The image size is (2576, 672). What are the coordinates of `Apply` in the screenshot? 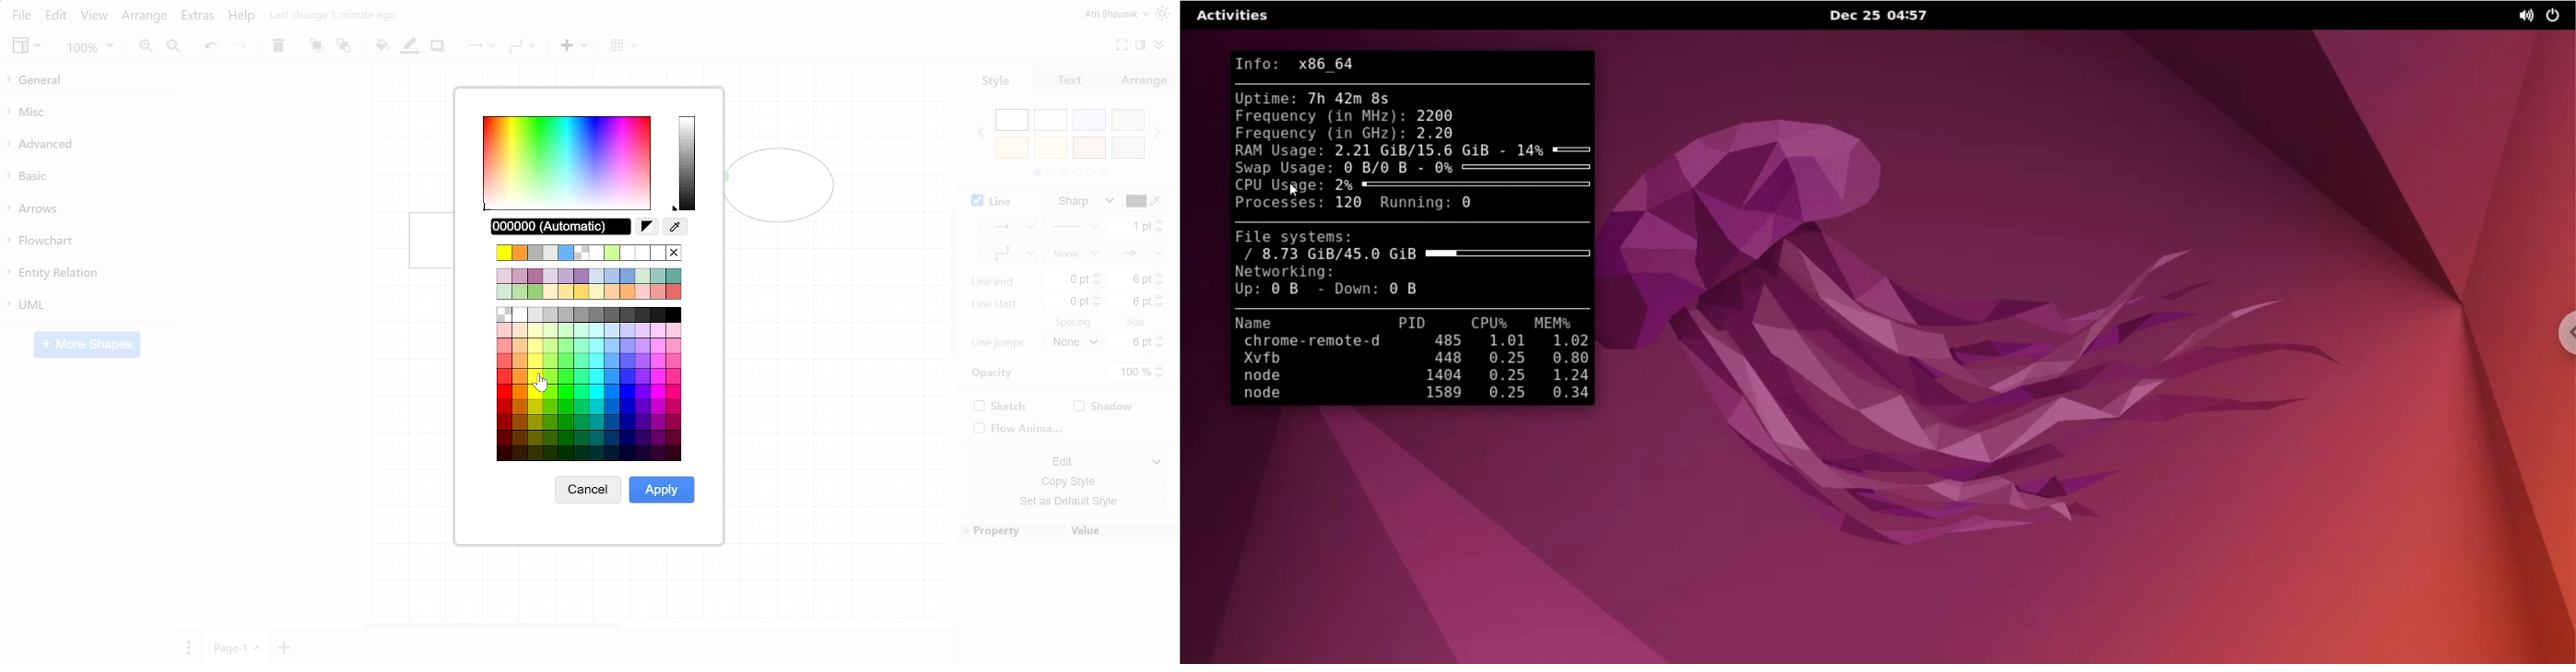 It's located at (664, 490).